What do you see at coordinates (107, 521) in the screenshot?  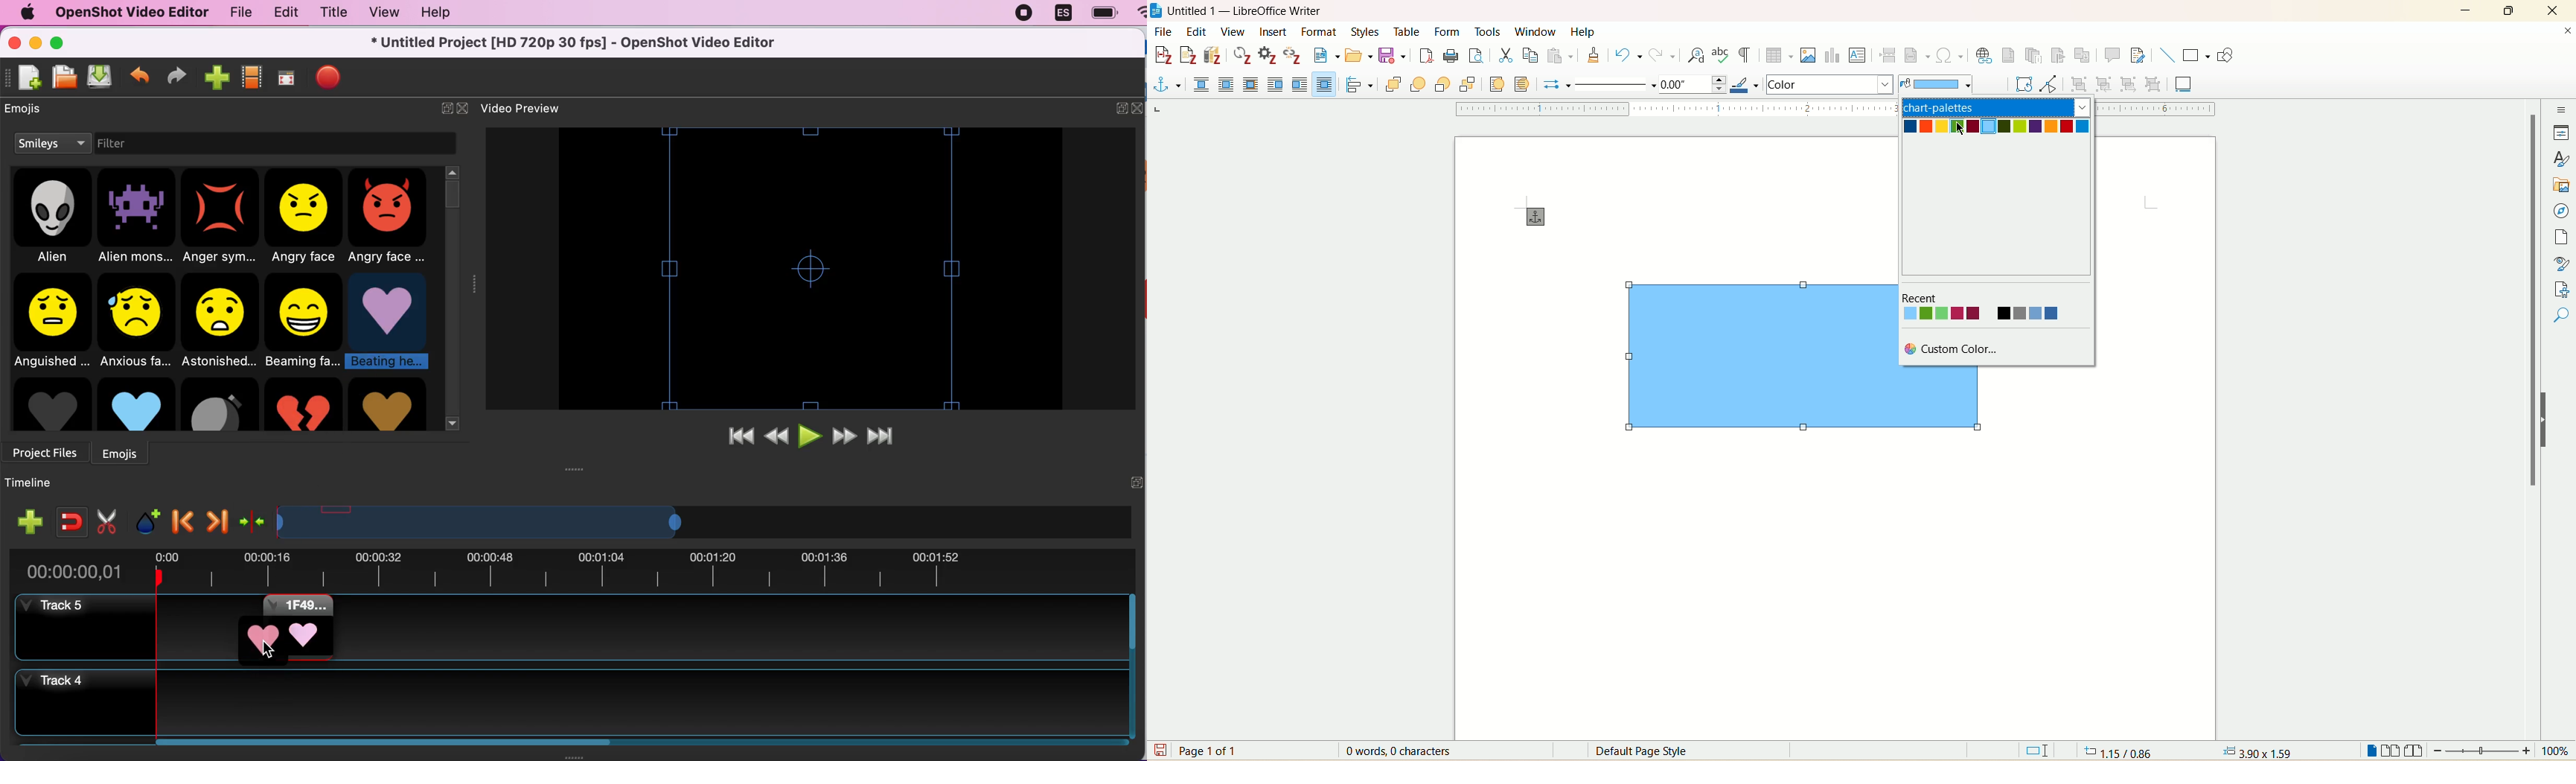 I see `cut` at bounding box center [107, 521].